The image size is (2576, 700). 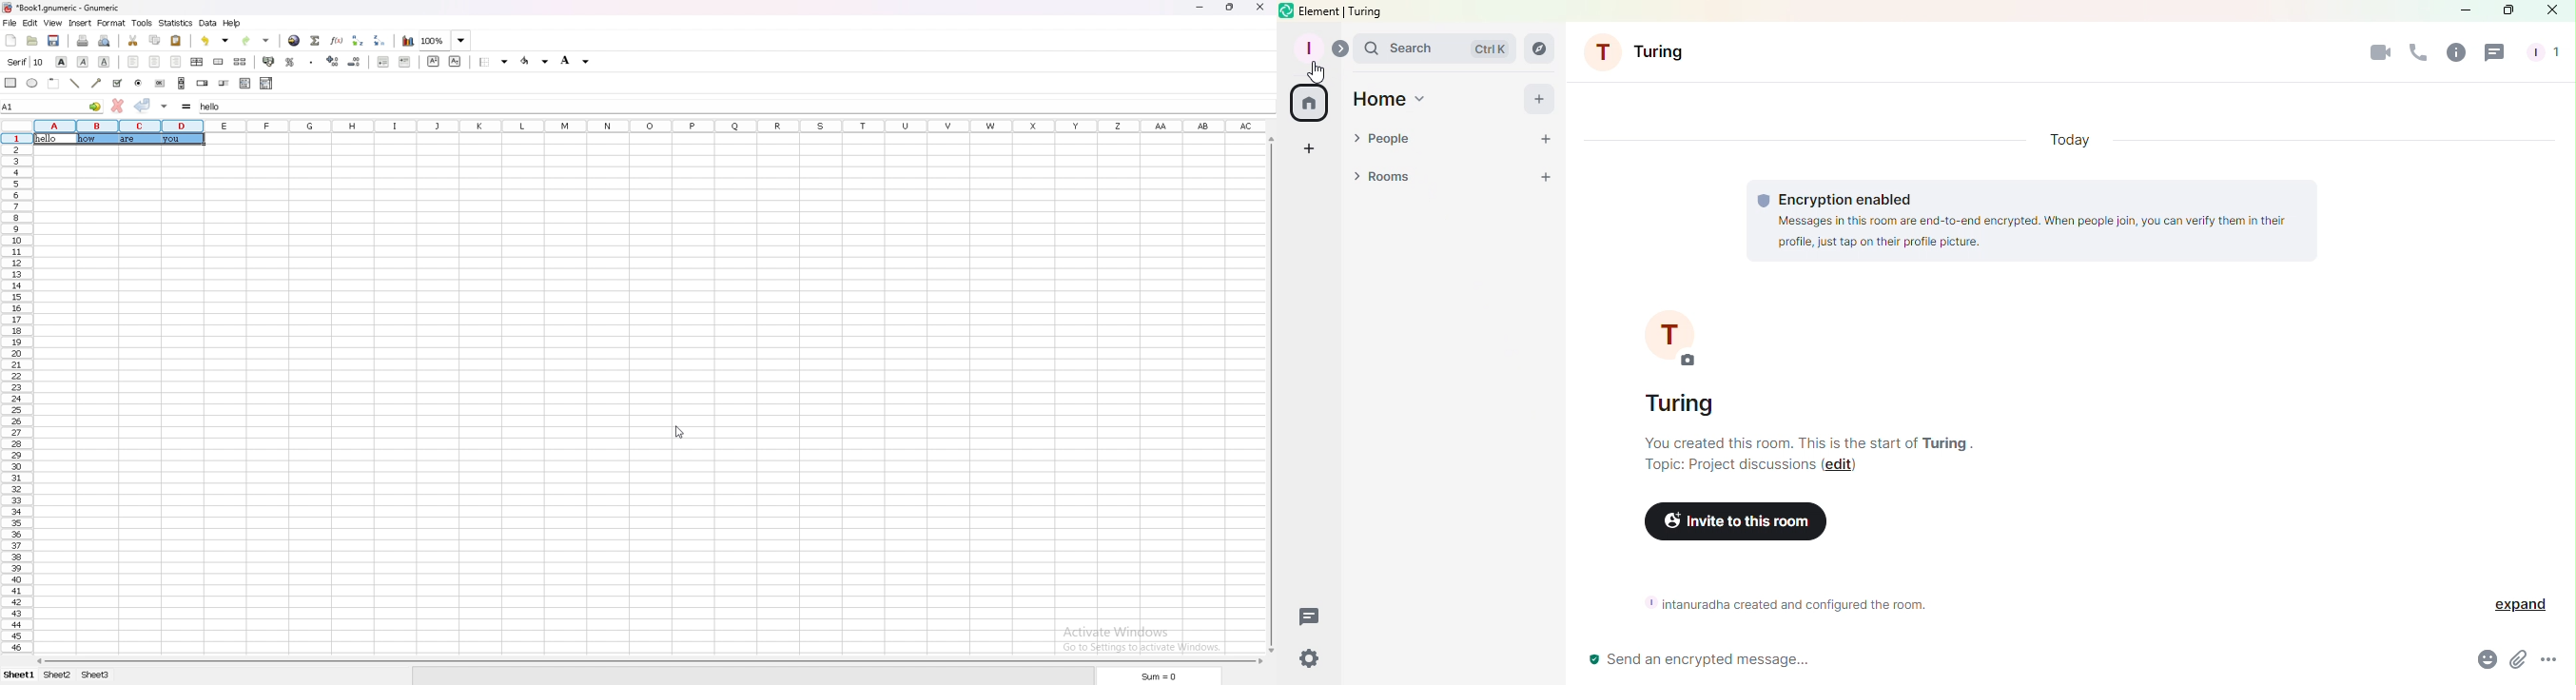 I want to click on Turing, so click(x=1641, y=56).